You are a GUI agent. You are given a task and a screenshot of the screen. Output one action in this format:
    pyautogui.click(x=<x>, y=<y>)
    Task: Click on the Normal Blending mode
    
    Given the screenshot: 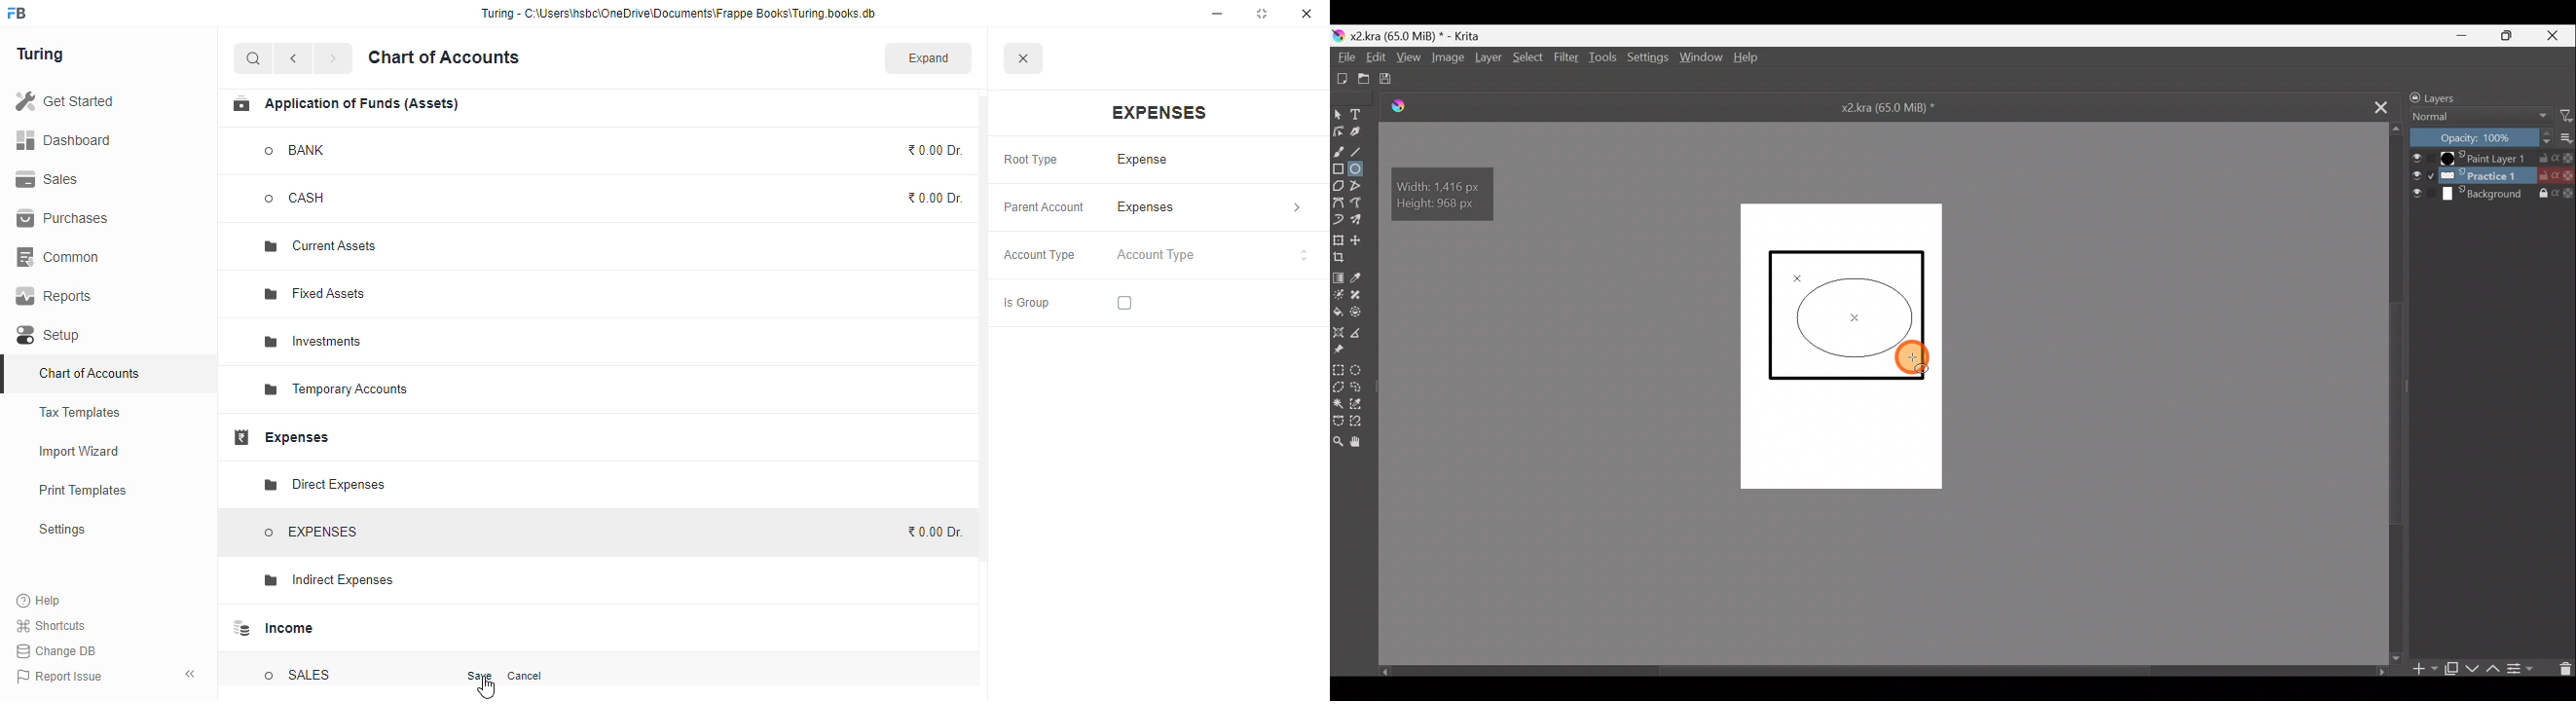 What is the action you would take?
    pyautogui.click(x=2479, y=116)
    